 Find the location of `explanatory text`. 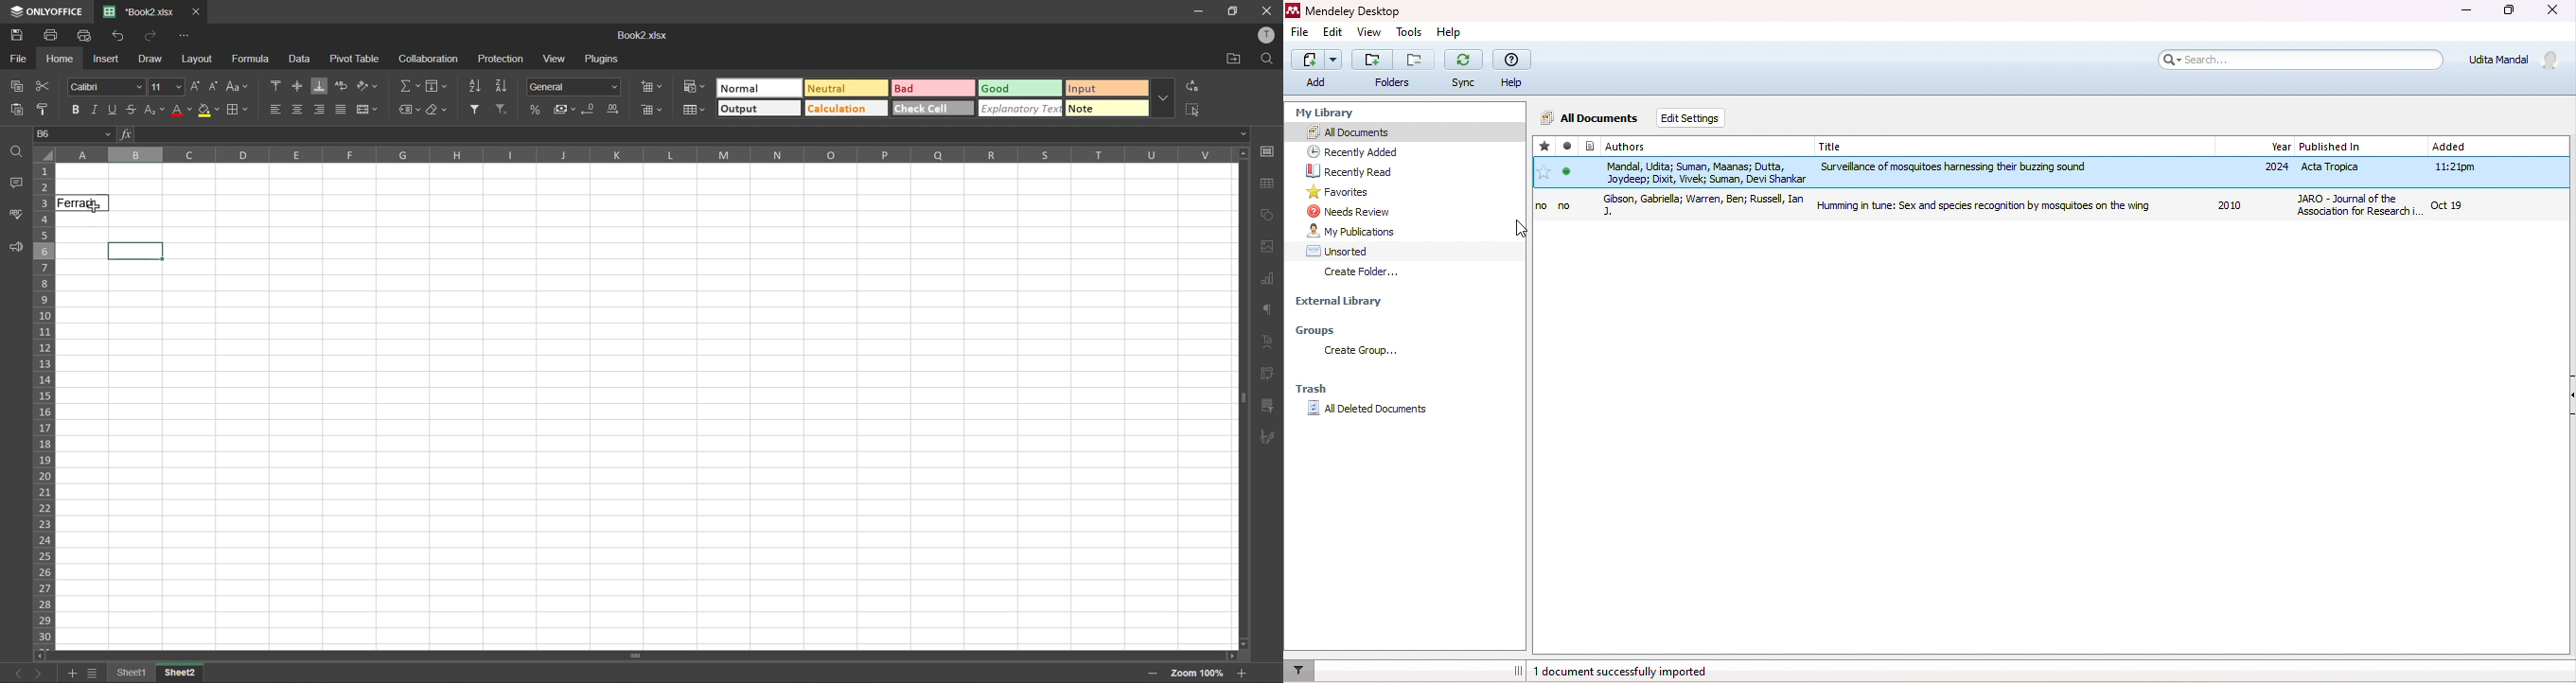

explanatory text is located at coordinates (1020, 108).